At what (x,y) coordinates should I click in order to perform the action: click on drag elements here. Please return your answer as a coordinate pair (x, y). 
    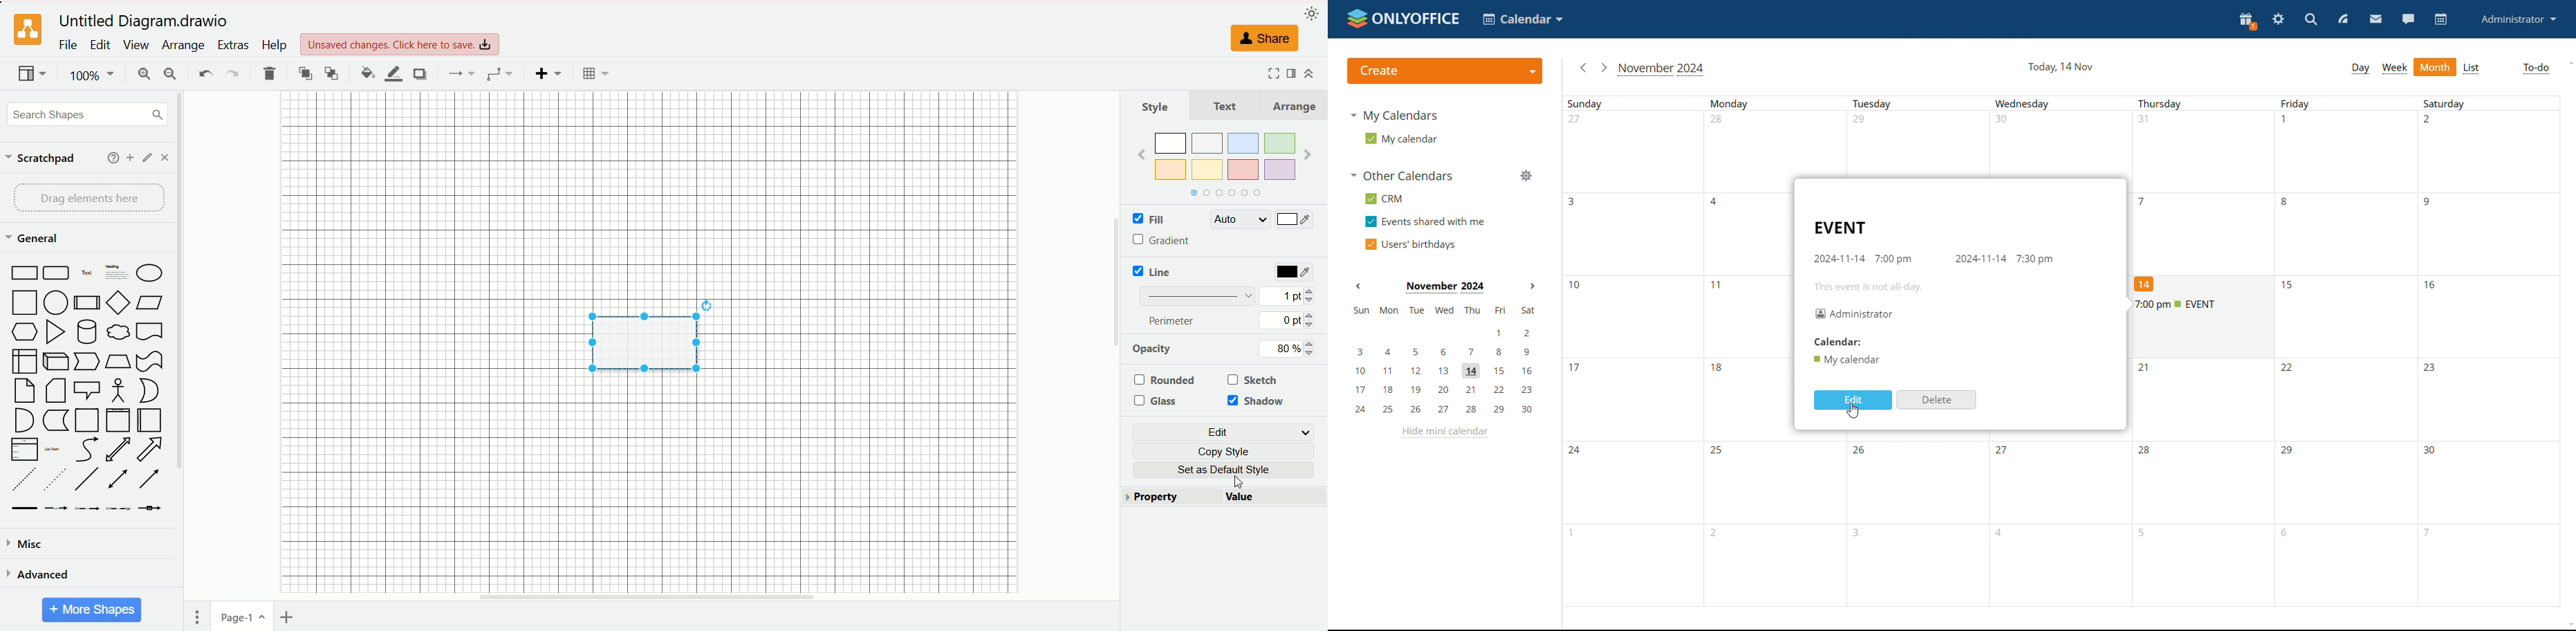
    Looking at the image, I should click on (91, 198).